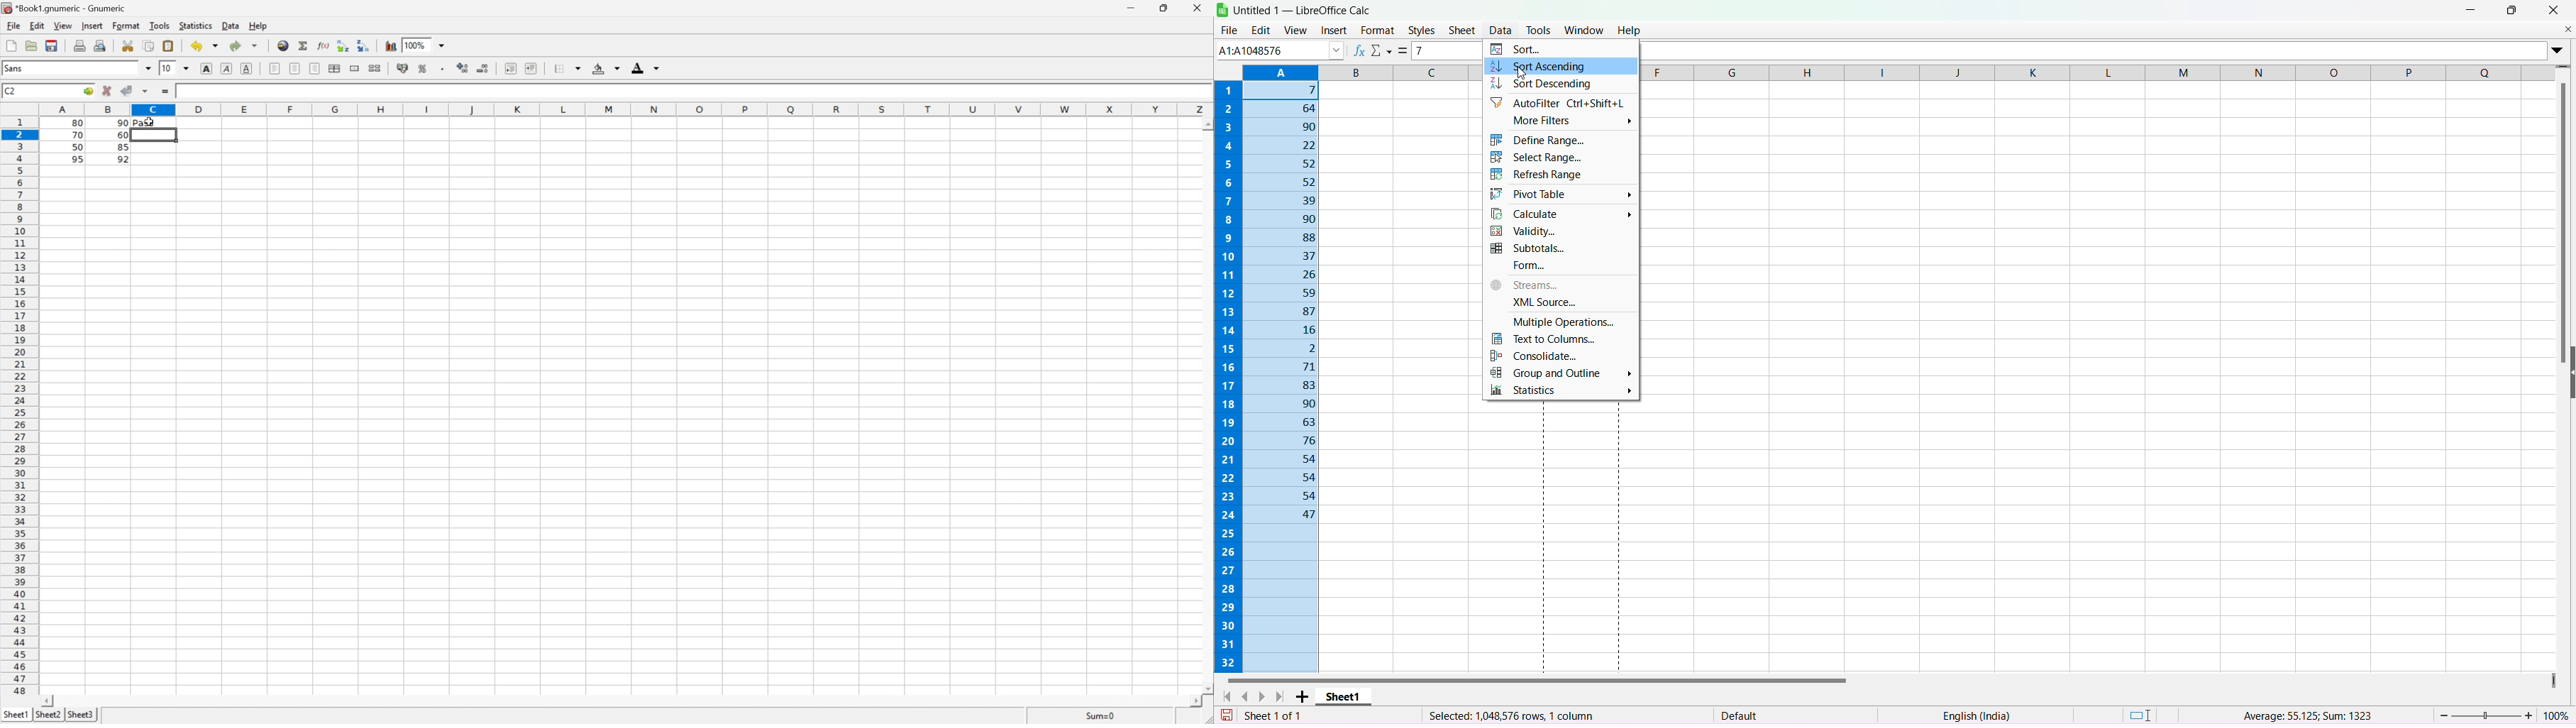  I want to click on Sheet 1, so click(1353, 695).